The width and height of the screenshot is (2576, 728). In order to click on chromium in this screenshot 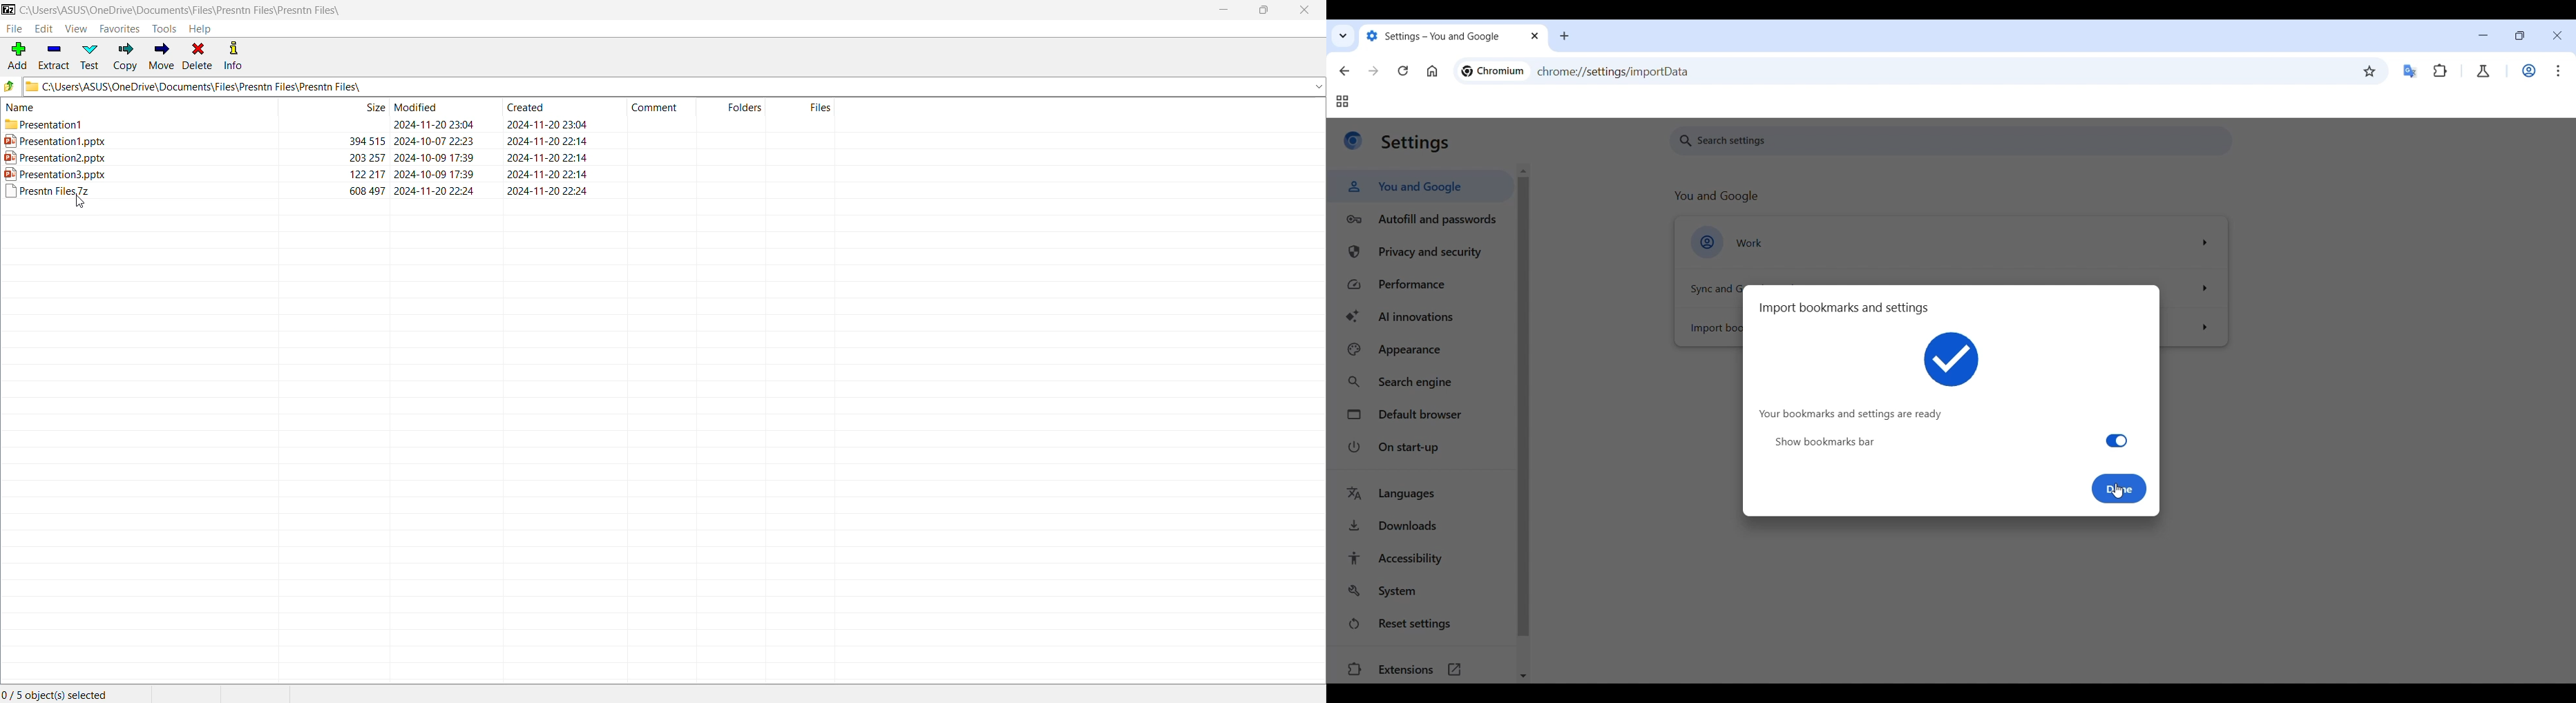, I will do `click(1492, 71)`.